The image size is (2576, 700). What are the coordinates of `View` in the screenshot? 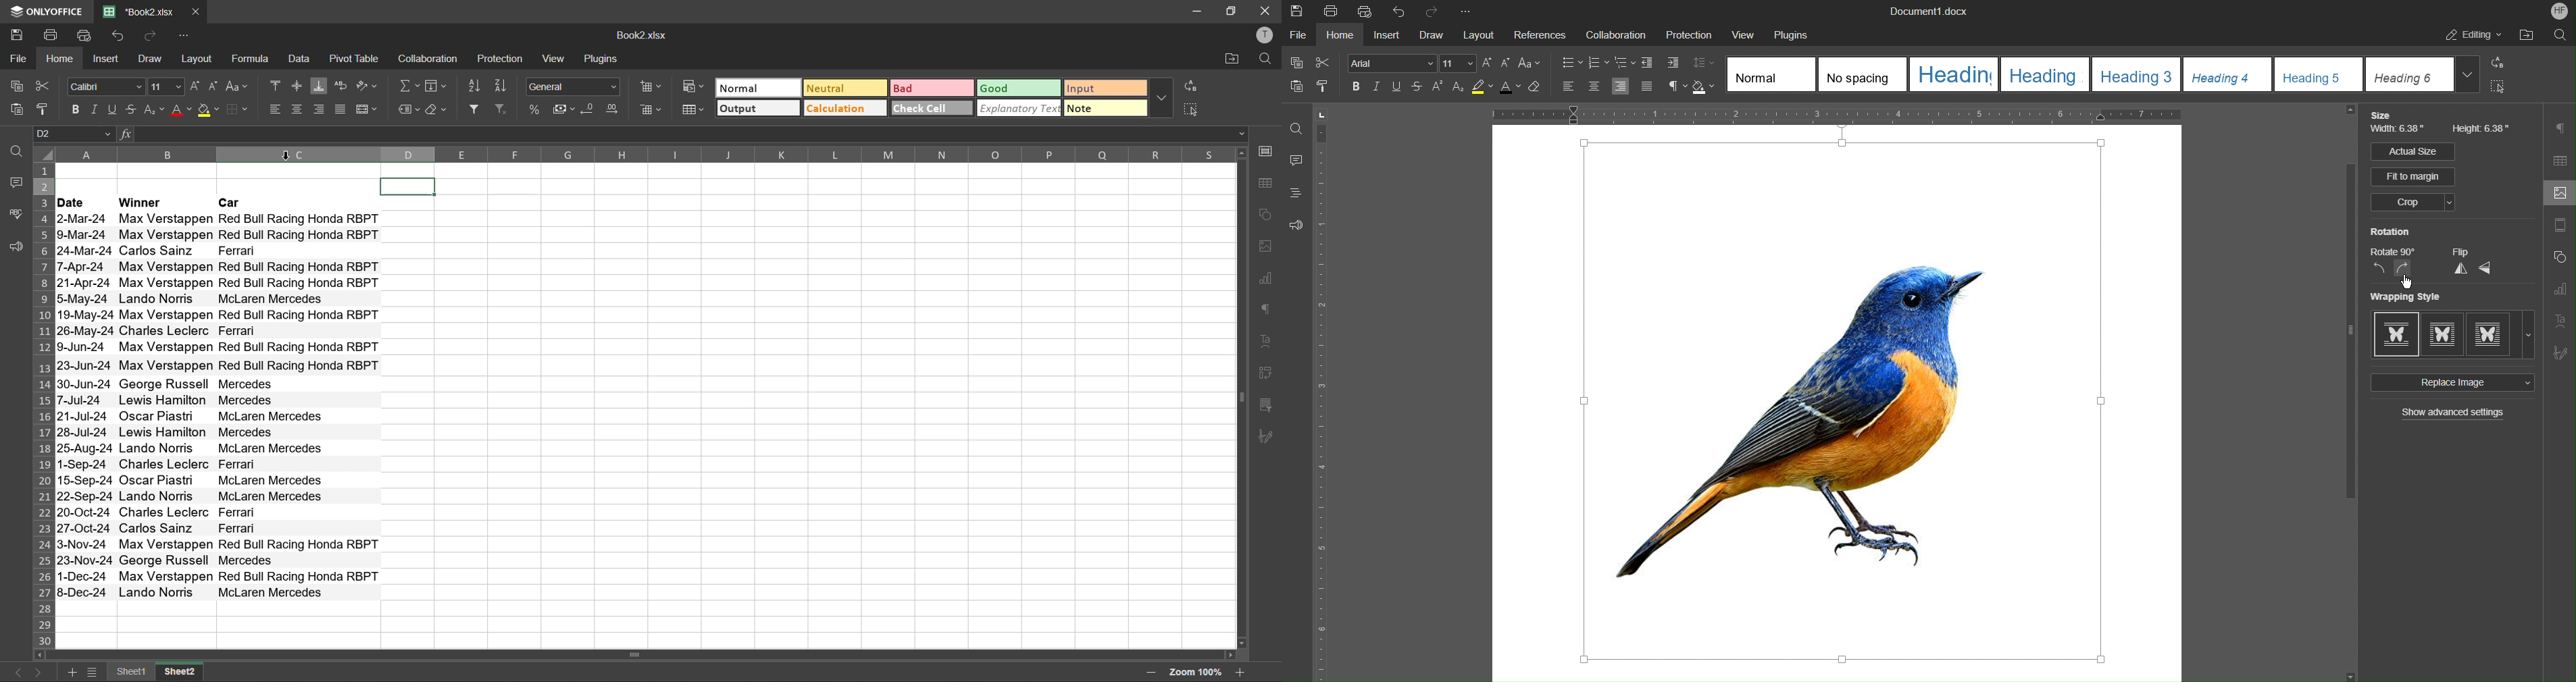 It's located at (1736, 32).